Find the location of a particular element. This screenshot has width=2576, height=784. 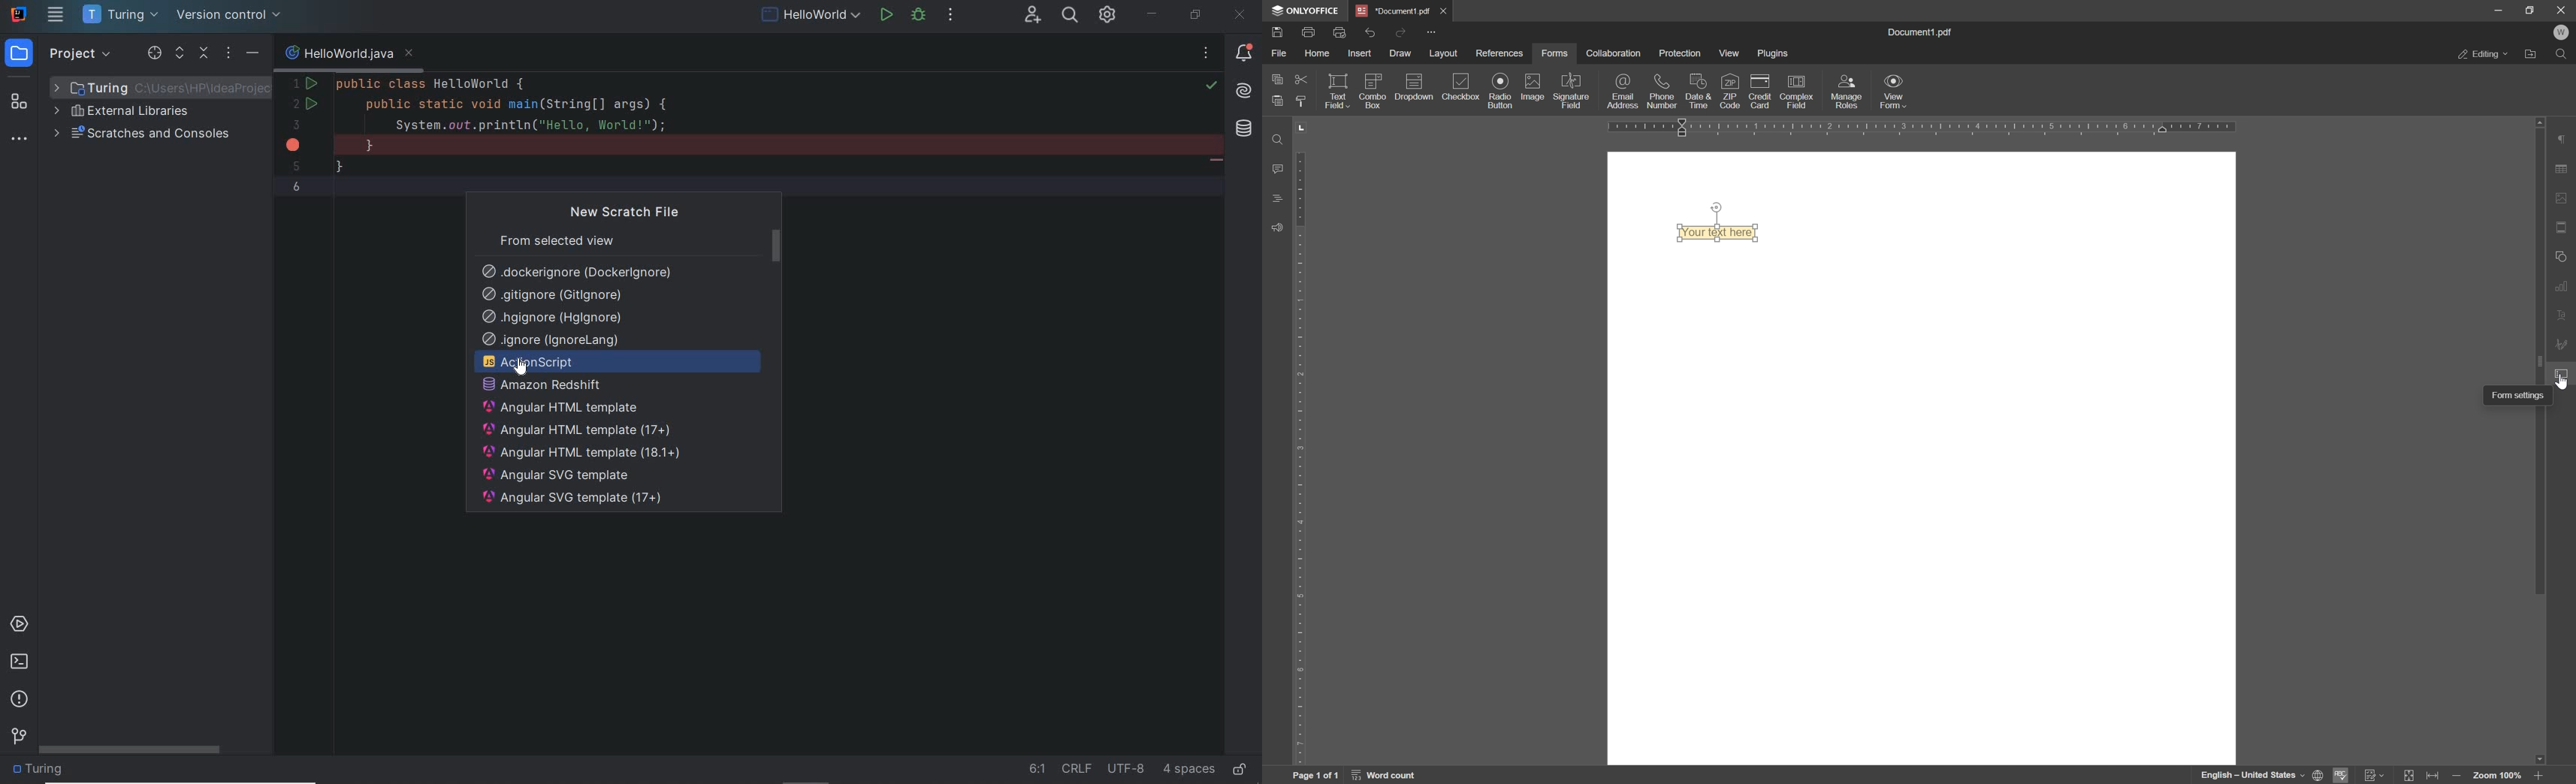

run or debug configurations is located at coordinates (813, 17).